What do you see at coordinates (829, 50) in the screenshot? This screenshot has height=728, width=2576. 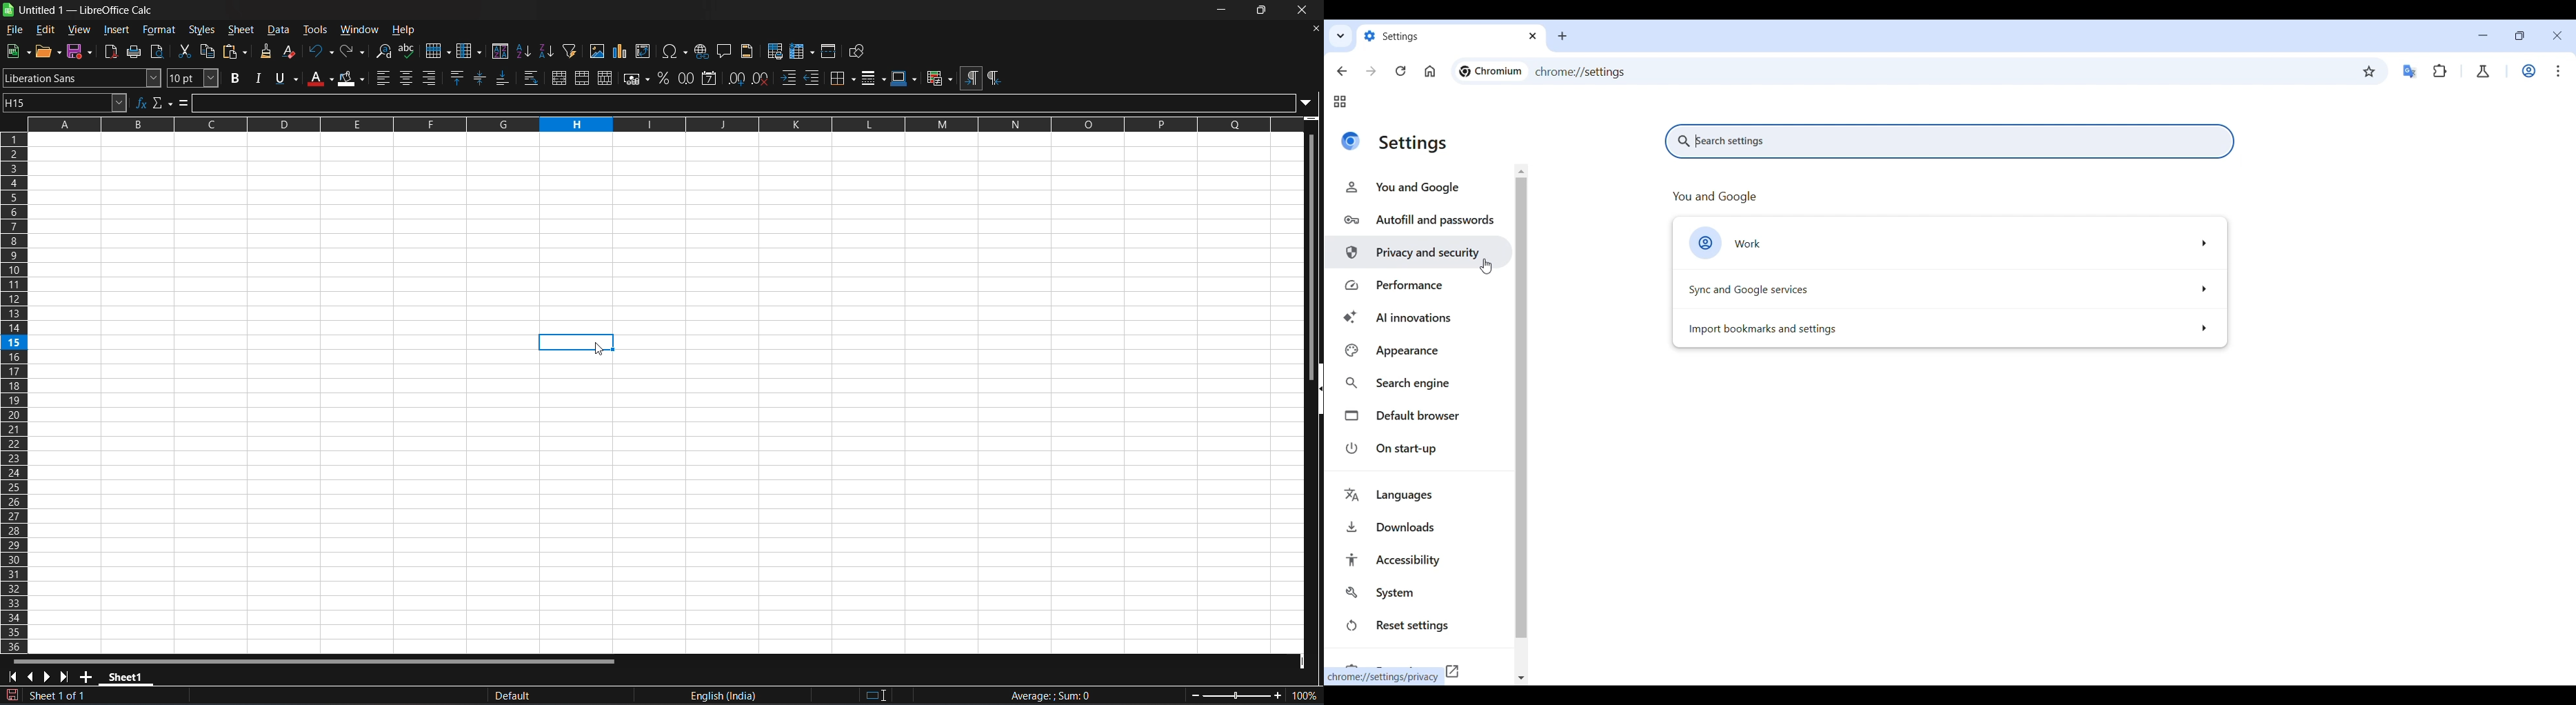 I see `split window` at bounding box center [829, 50].